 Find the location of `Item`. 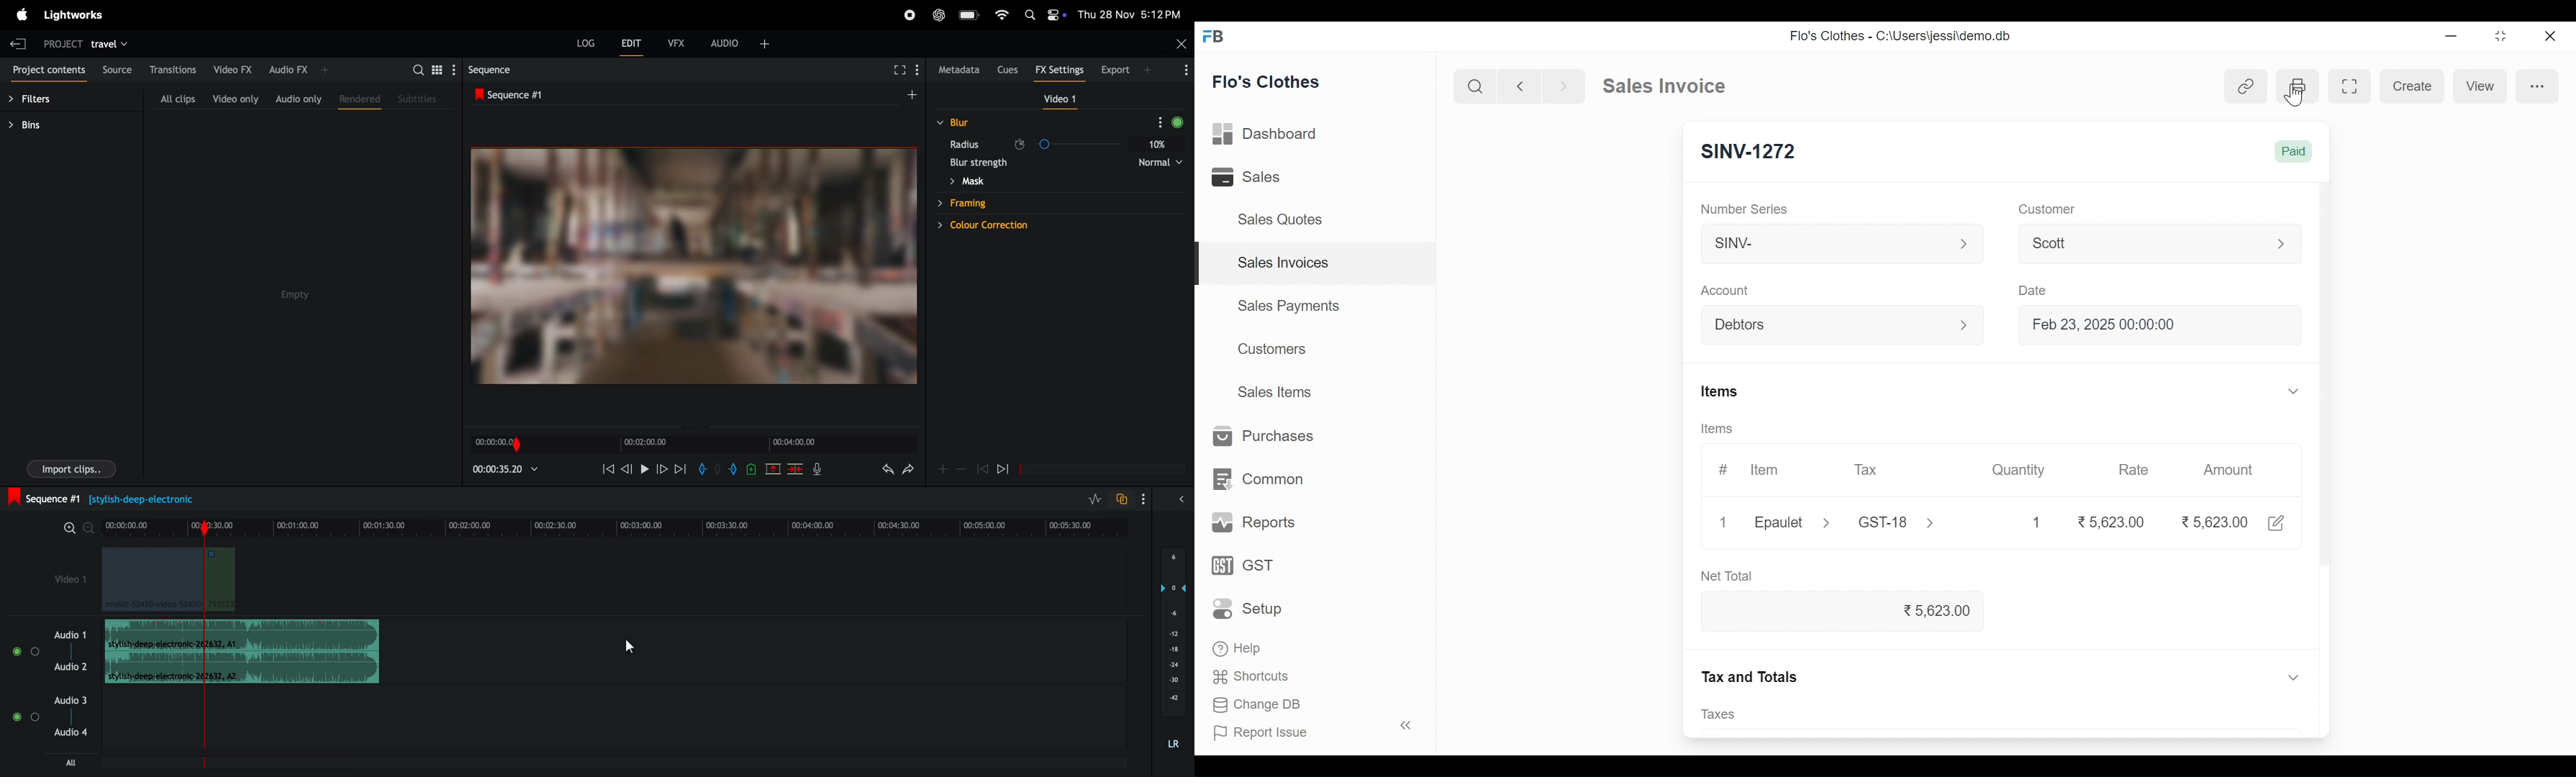

Item is located at coordinates (1767, 468).